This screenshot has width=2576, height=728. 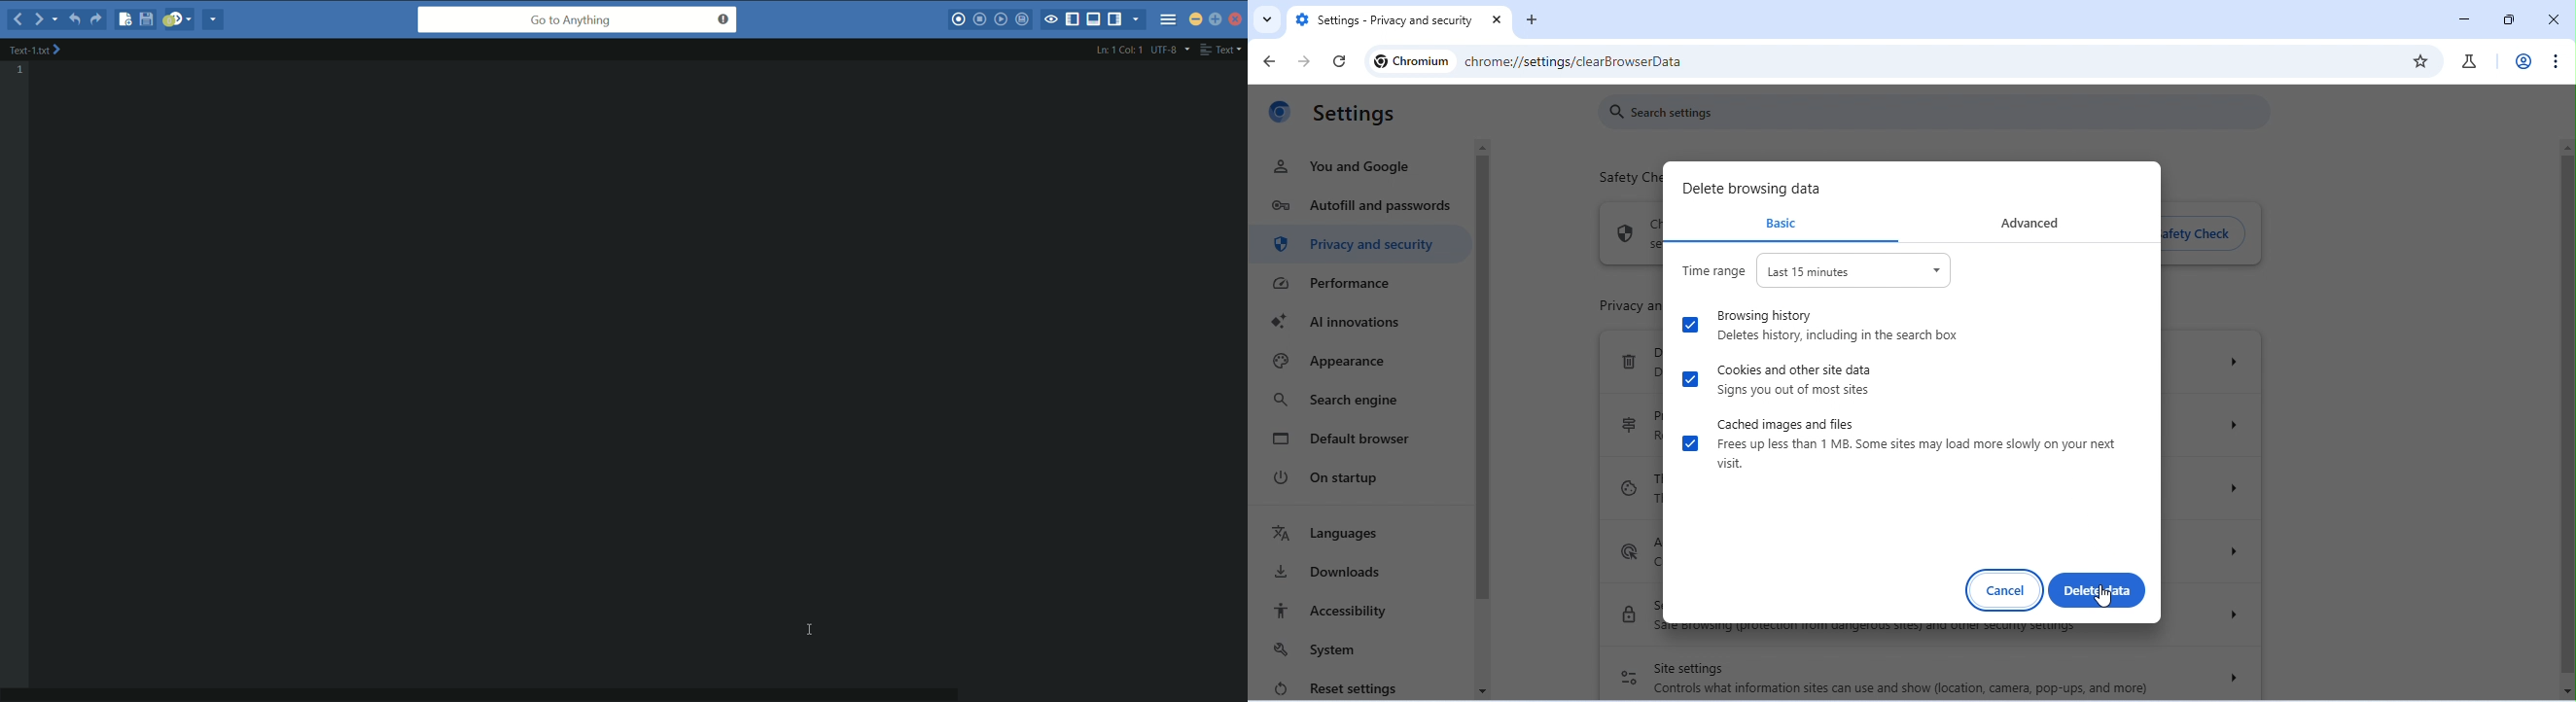 What do you see at coordinates (1301, 62) in the screenshot?
I see `forward` at bounding box center [1301, 62].